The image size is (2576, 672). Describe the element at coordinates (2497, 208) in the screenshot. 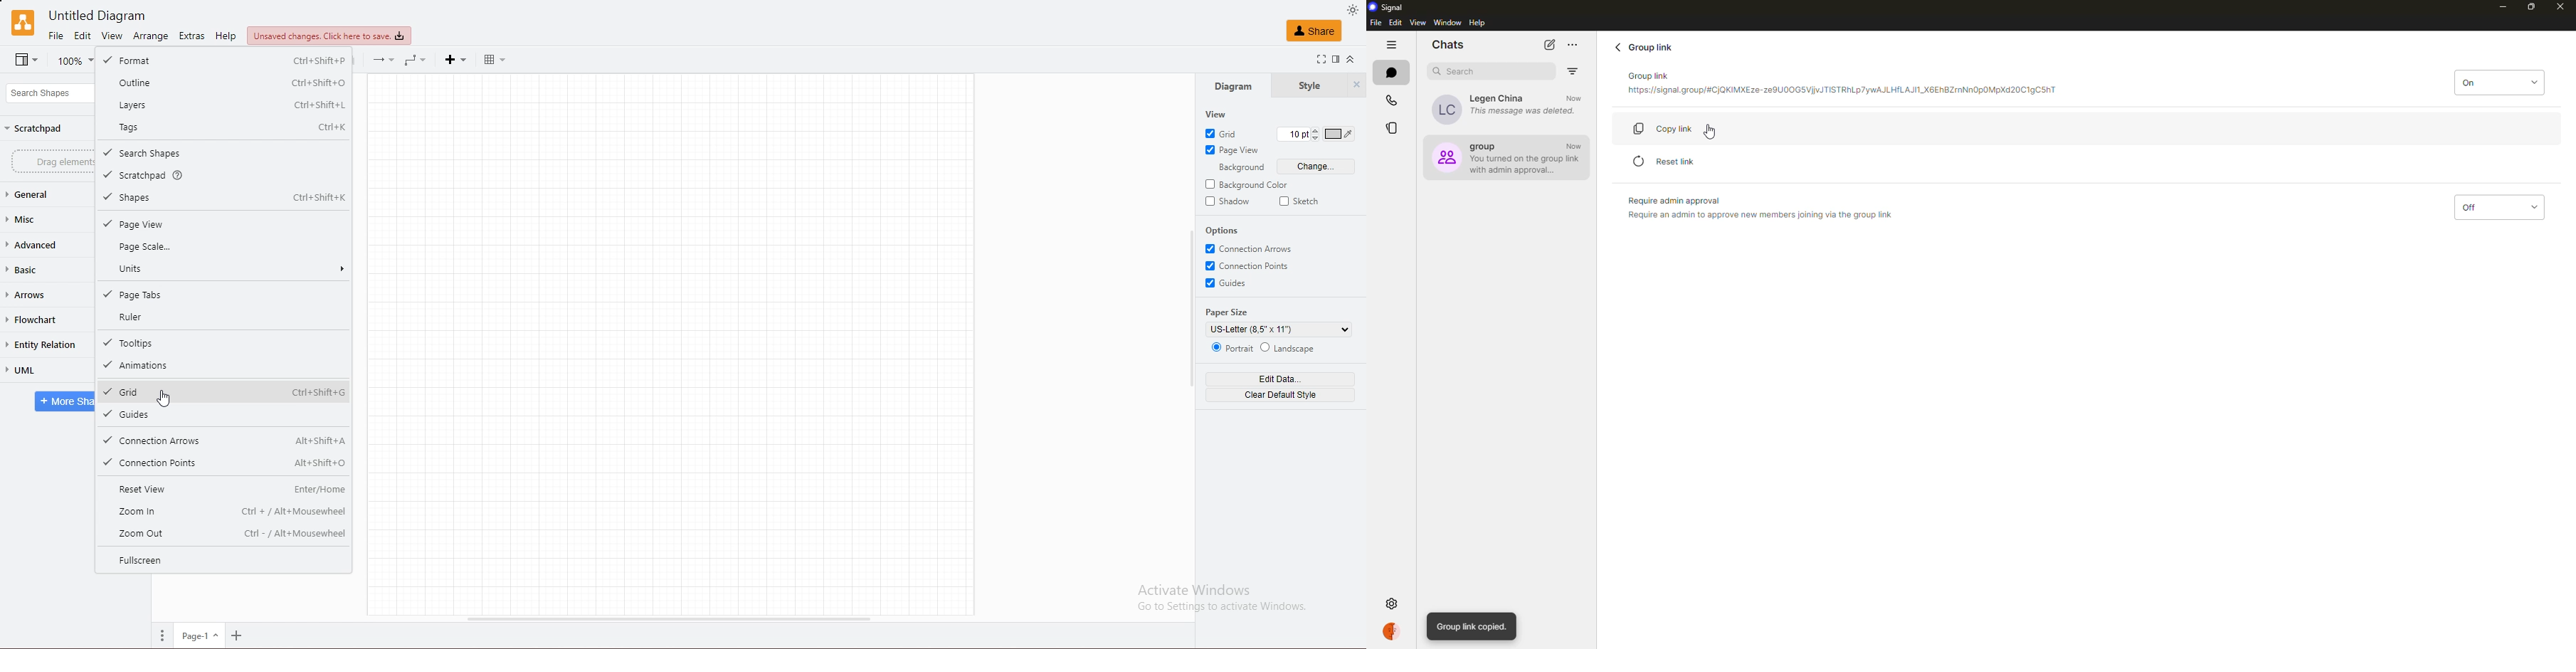

I see `off` at that location.